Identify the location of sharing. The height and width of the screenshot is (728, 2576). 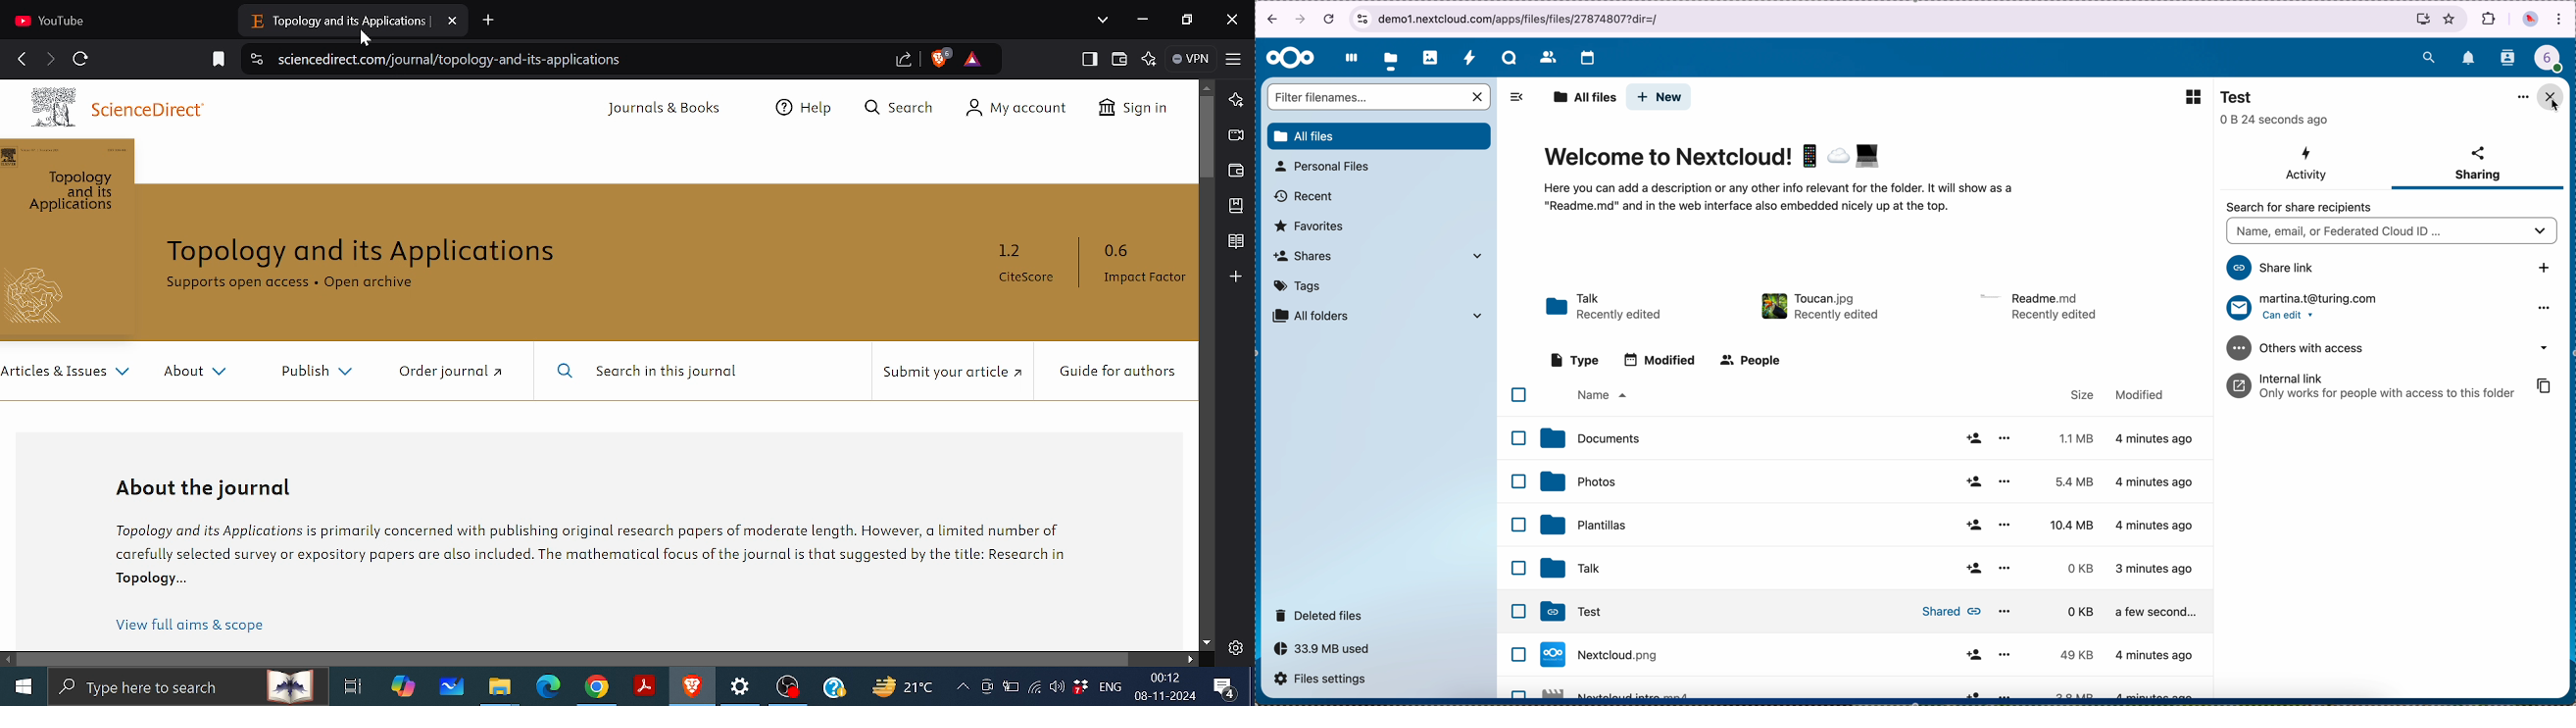
(2477, 166).